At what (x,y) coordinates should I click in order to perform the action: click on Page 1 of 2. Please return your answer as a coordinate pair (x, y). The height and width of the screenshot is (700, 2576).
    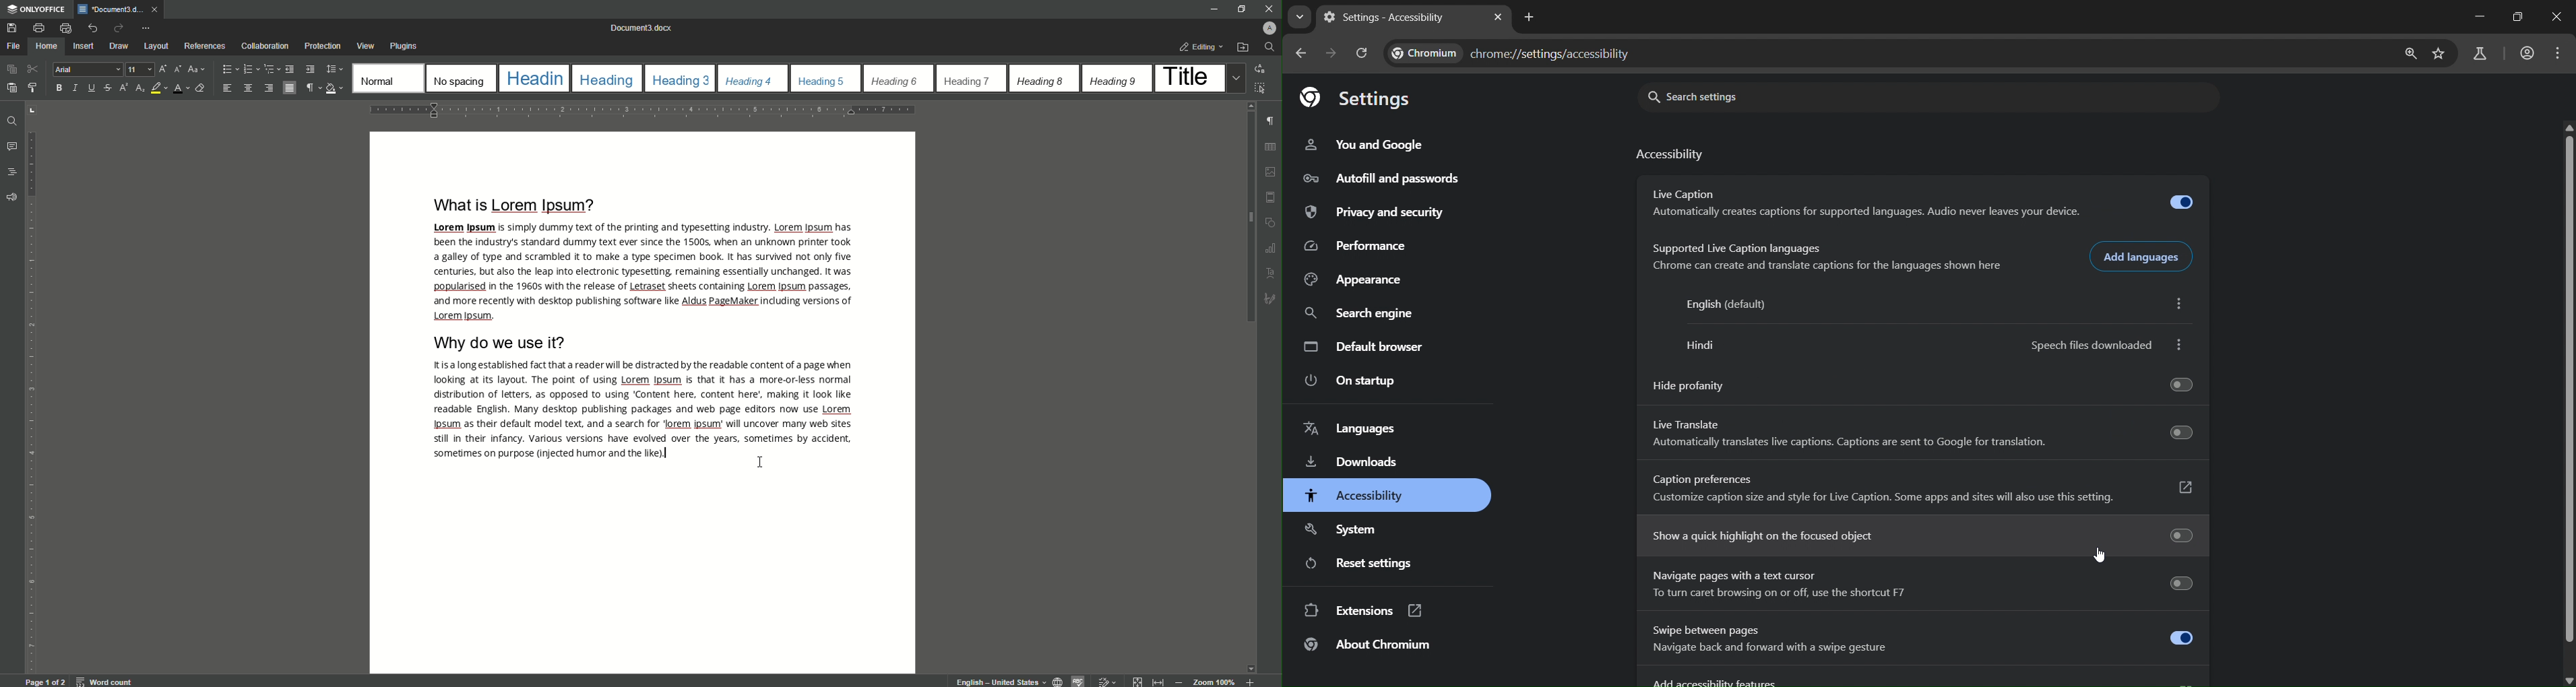
    Looking at the image, I should click on (43, 682).